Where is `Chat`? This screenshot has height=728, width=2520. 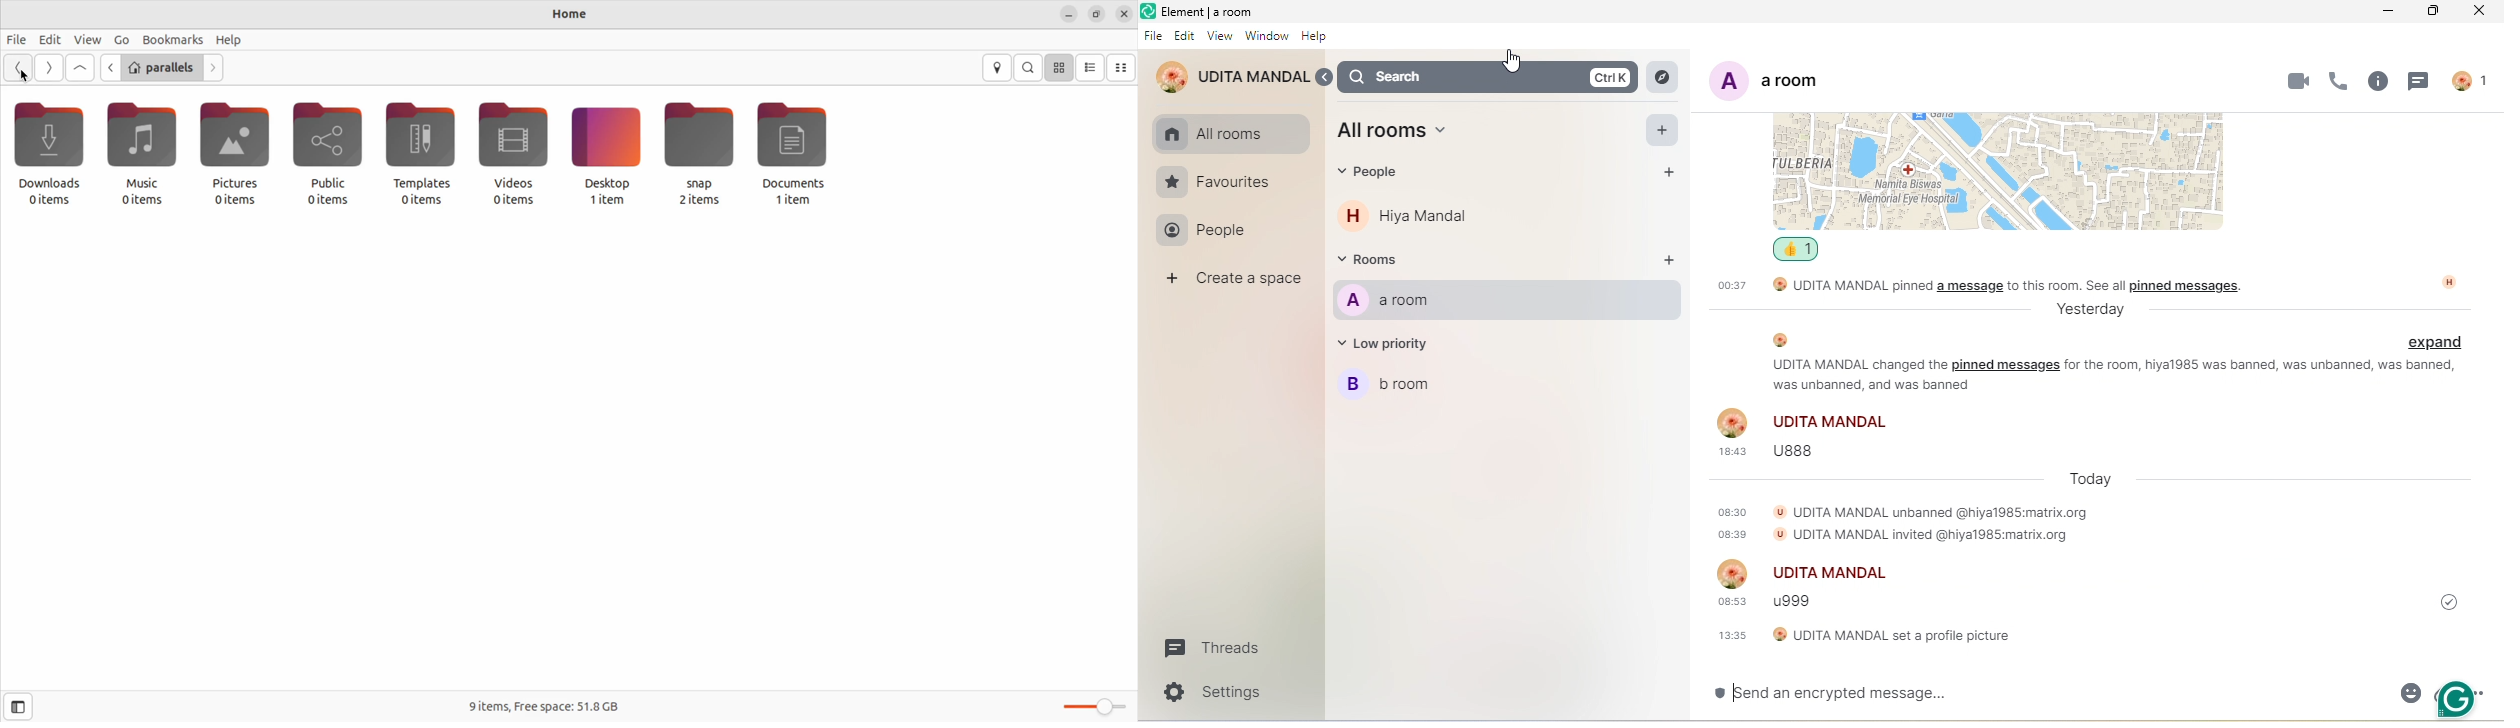 Chat is located at coordinates (2425, 82).